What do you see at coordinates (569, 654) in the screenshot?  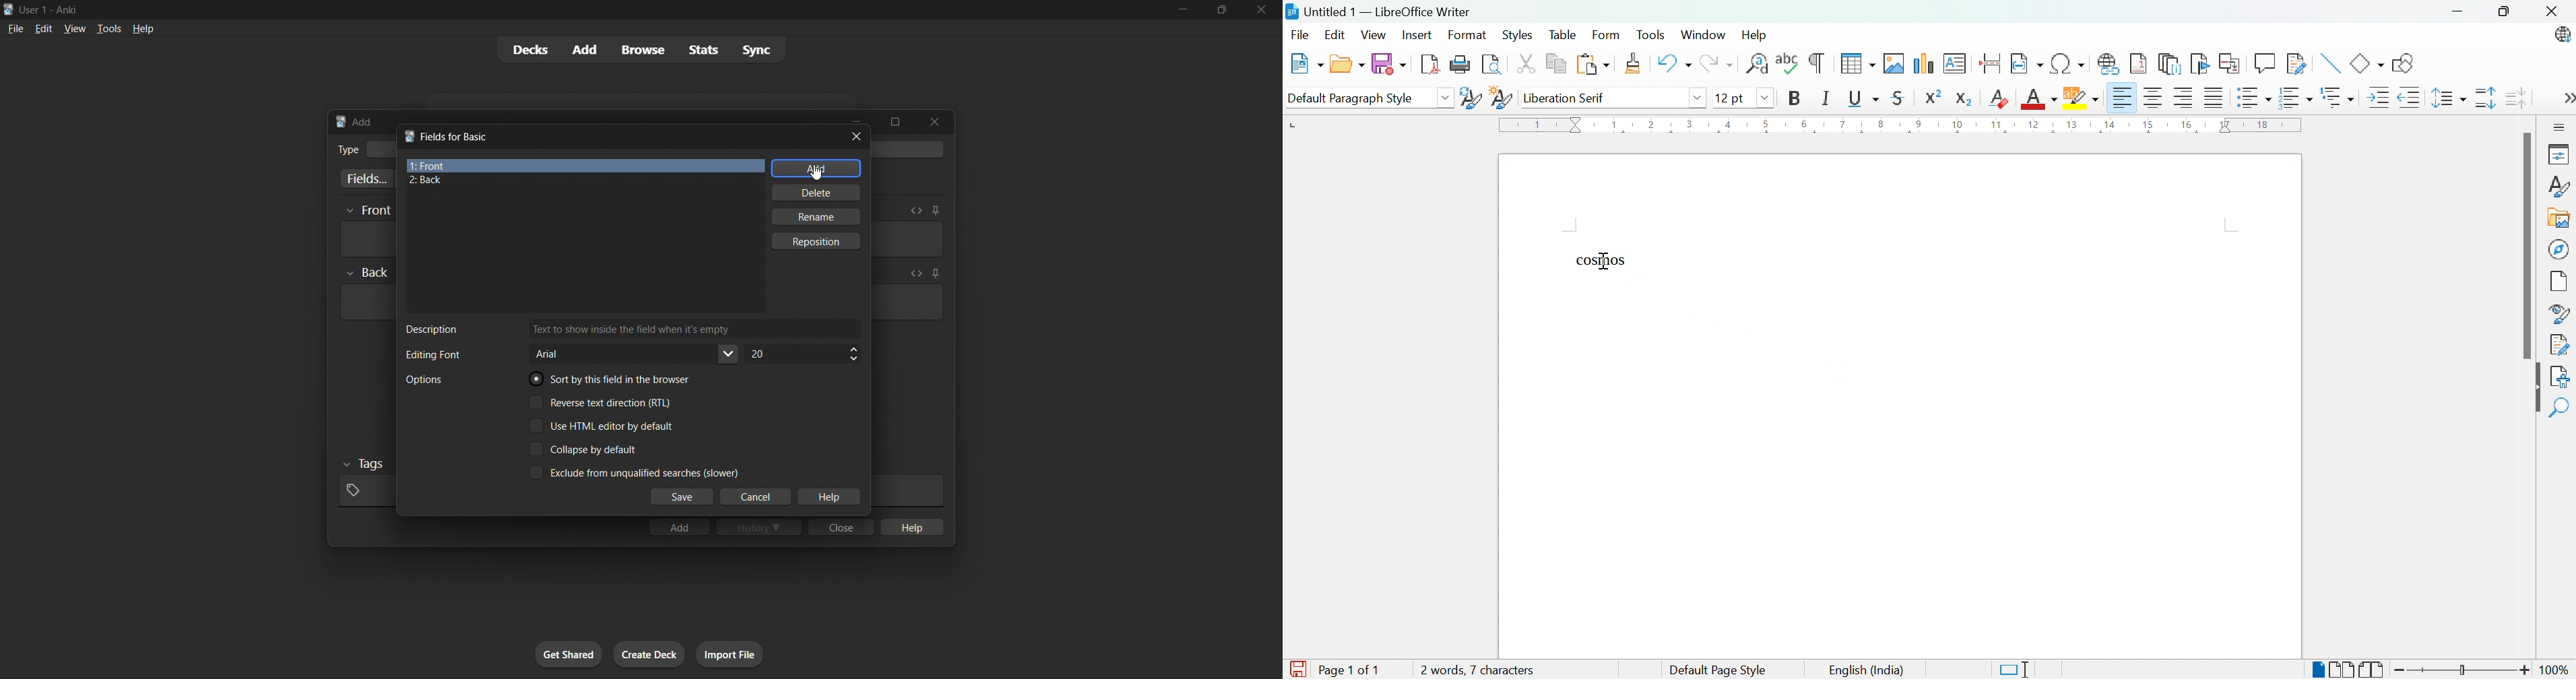 I see `get shared` at bounding box center [569, 654].